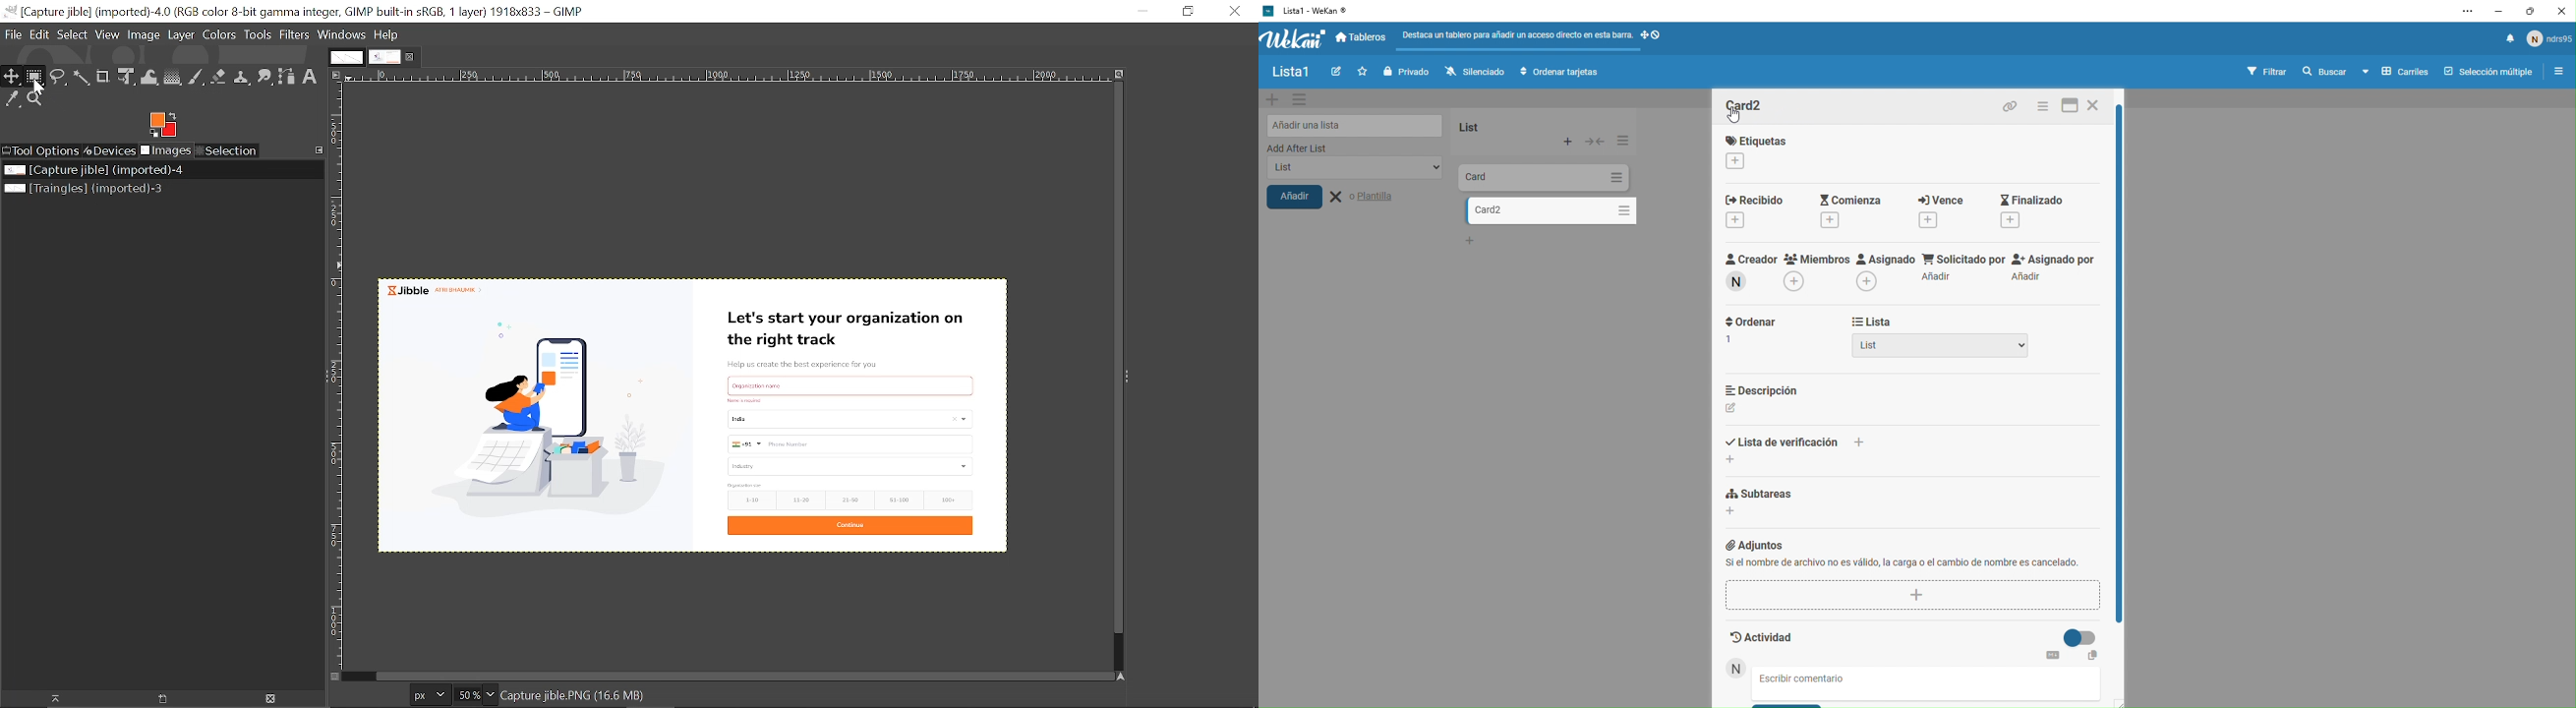 This screenshot has width=2576, height=728. I want to click on Rectangular select tool, so click(35, 78).